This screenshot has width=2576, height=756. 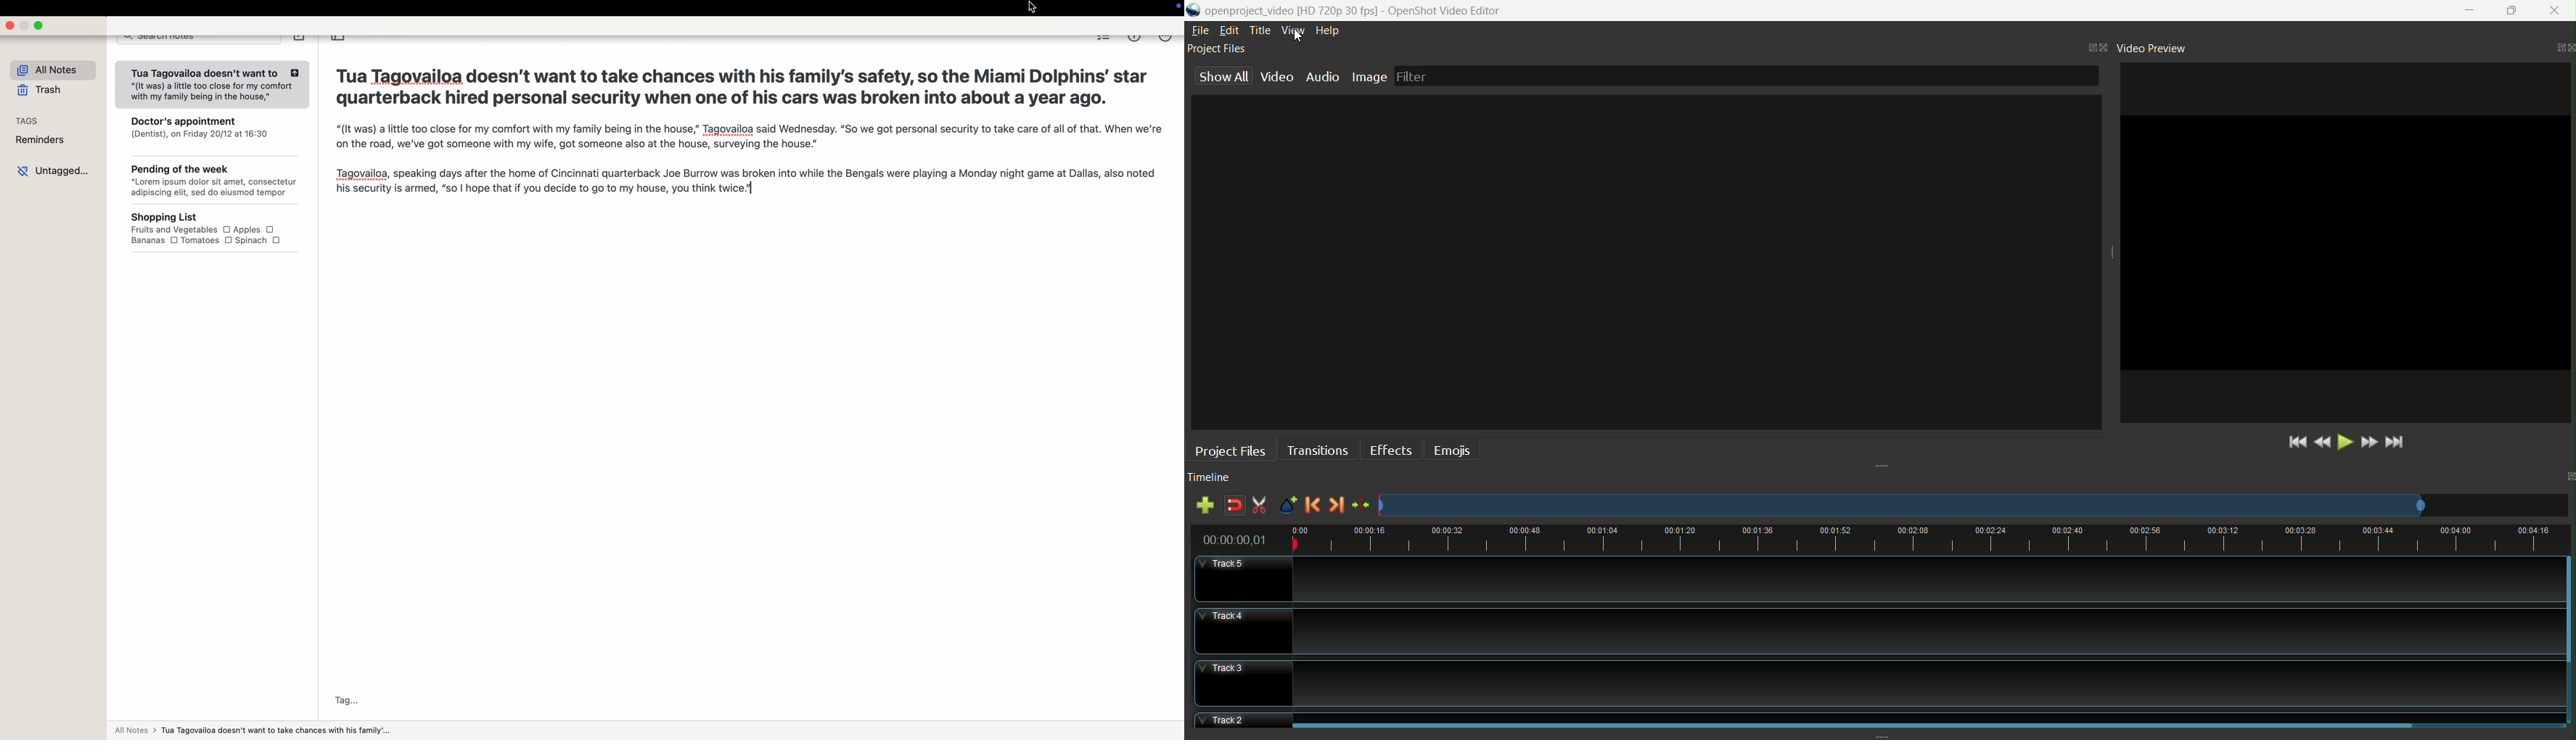 What do you see at coordinates (39, 26) in the screenshot?
I see `maximize app` at bounding box center [39, 26].